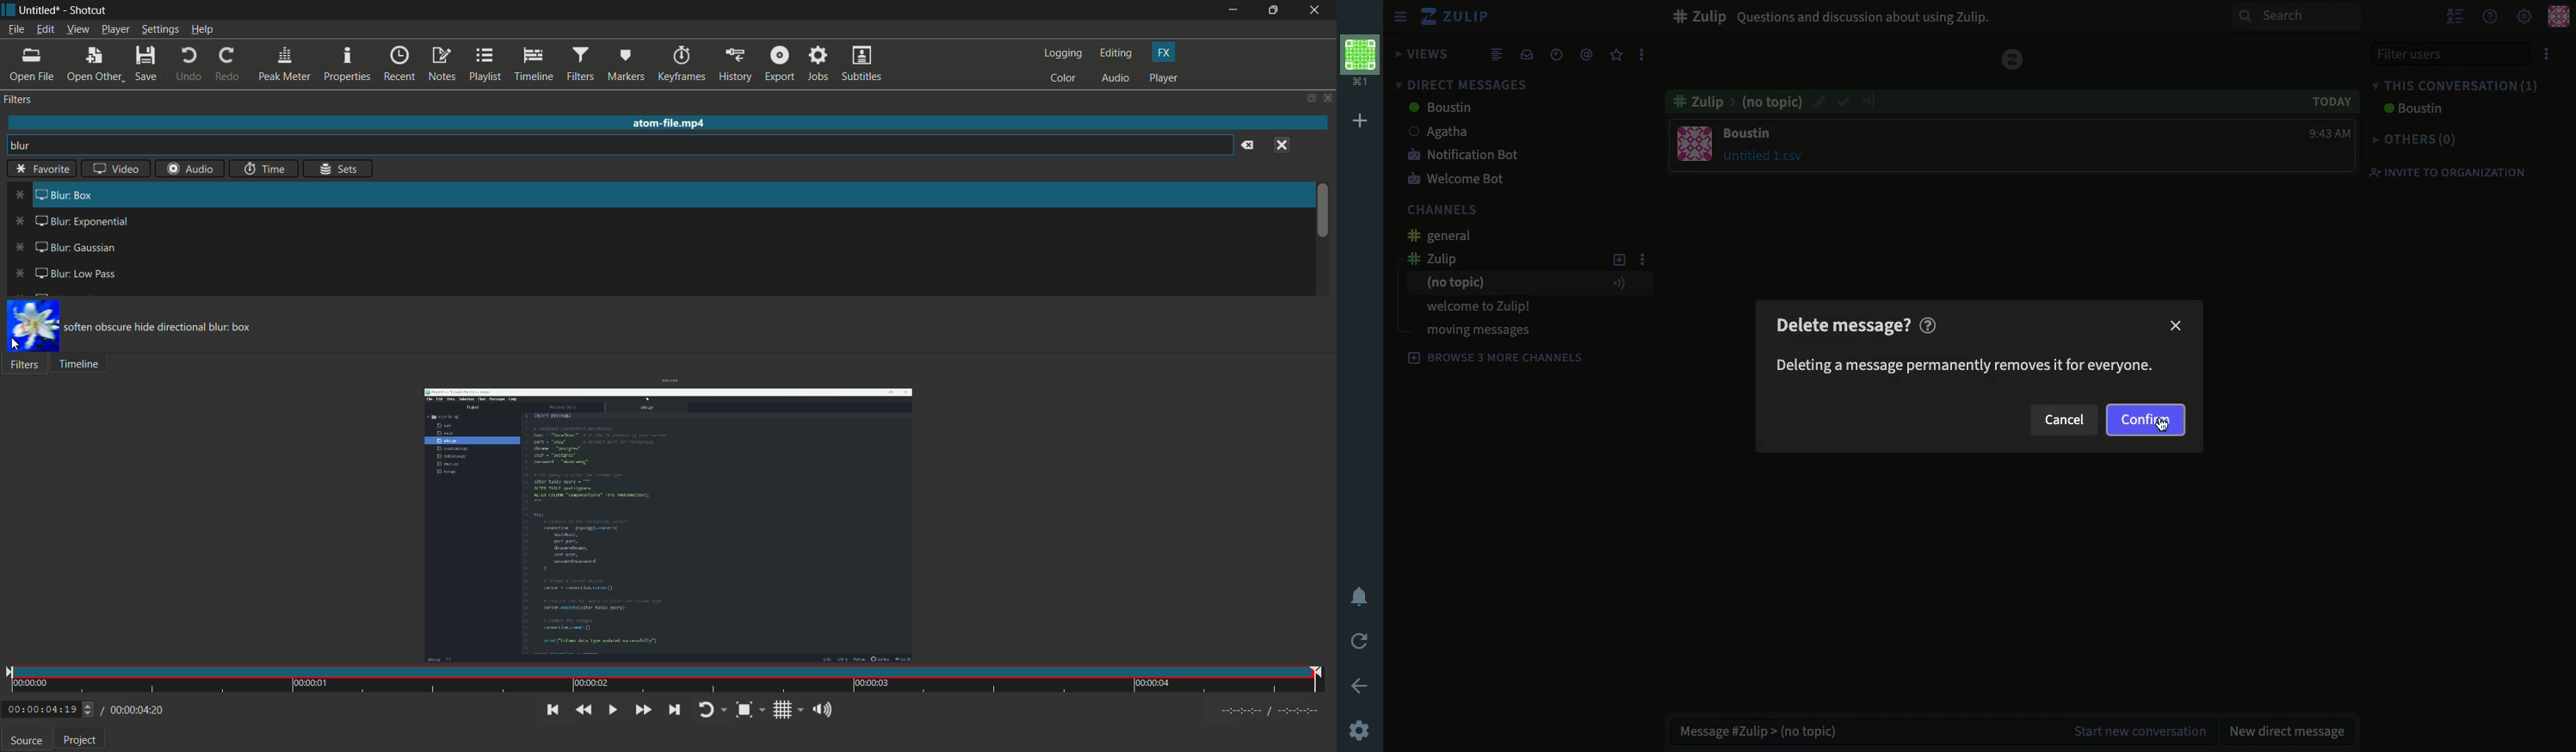 The height and width of the screenshot is (756, 2576). What do you see at coordinates (1362, 729) in the screenshot?
I see `settings` at bounding box center [1362, 729].